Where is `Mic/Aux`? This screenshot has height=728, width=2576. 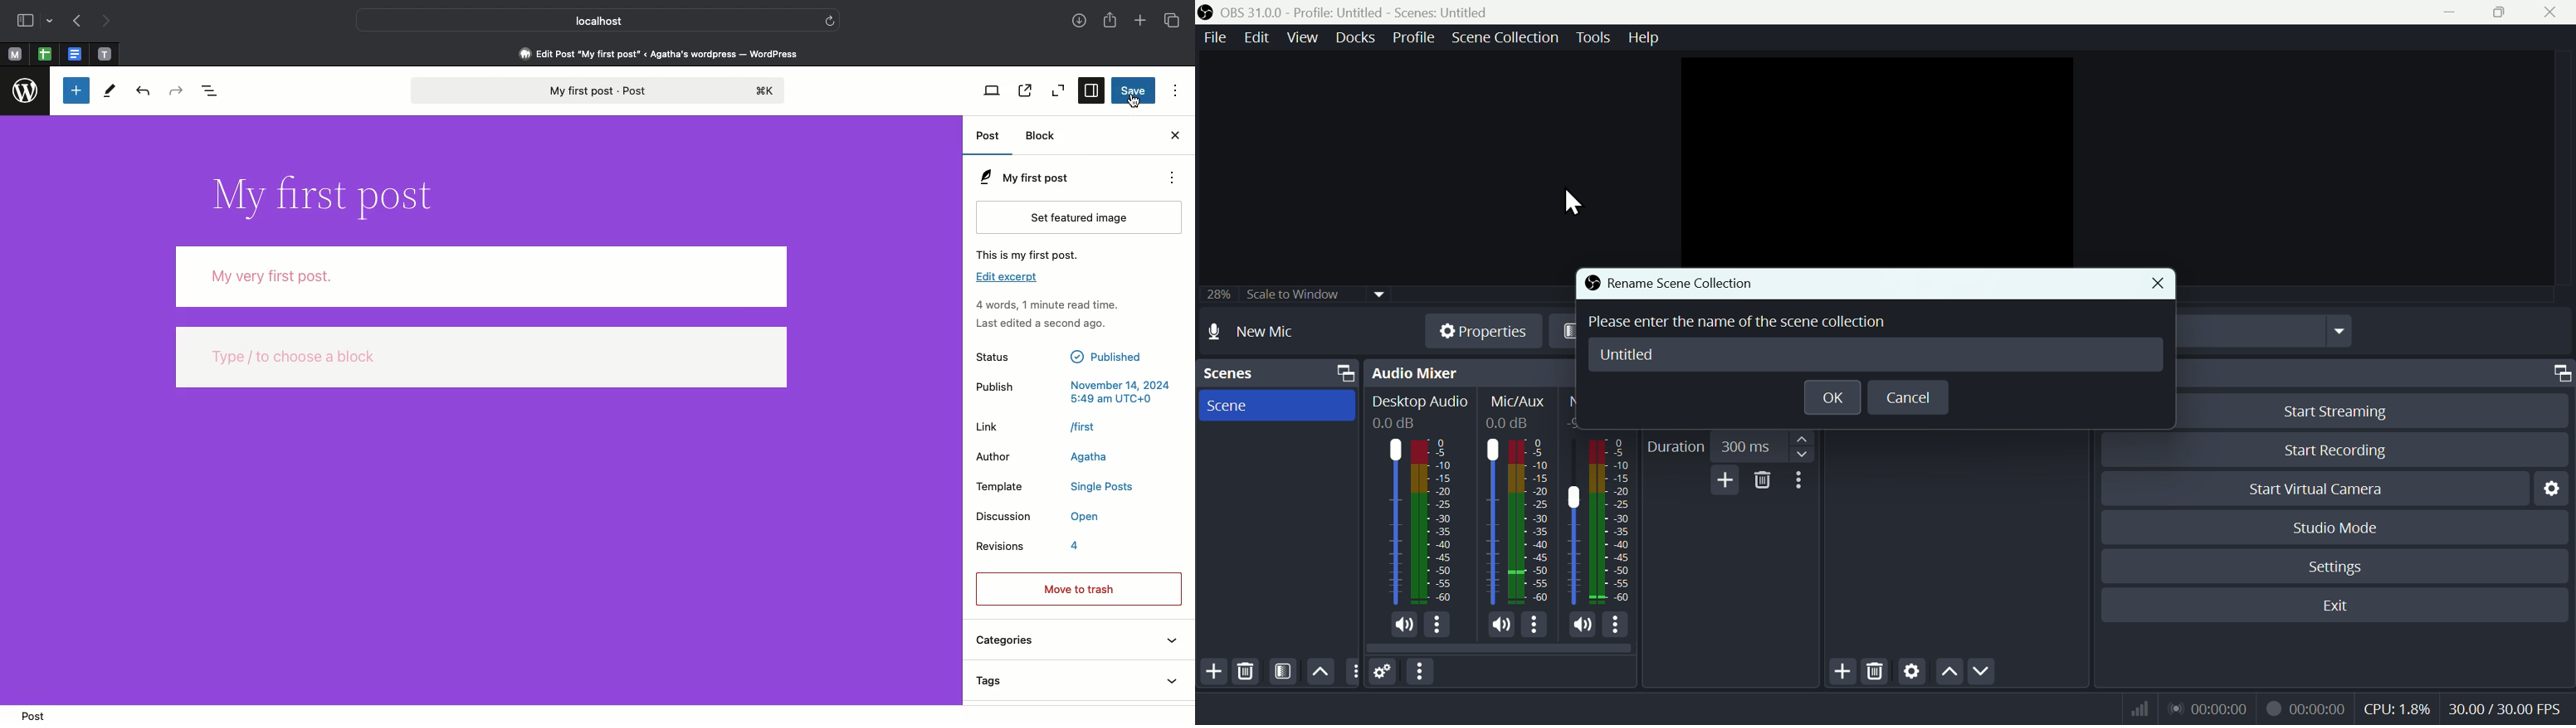
Mic/Aux is located at coordinates (1520, 402).